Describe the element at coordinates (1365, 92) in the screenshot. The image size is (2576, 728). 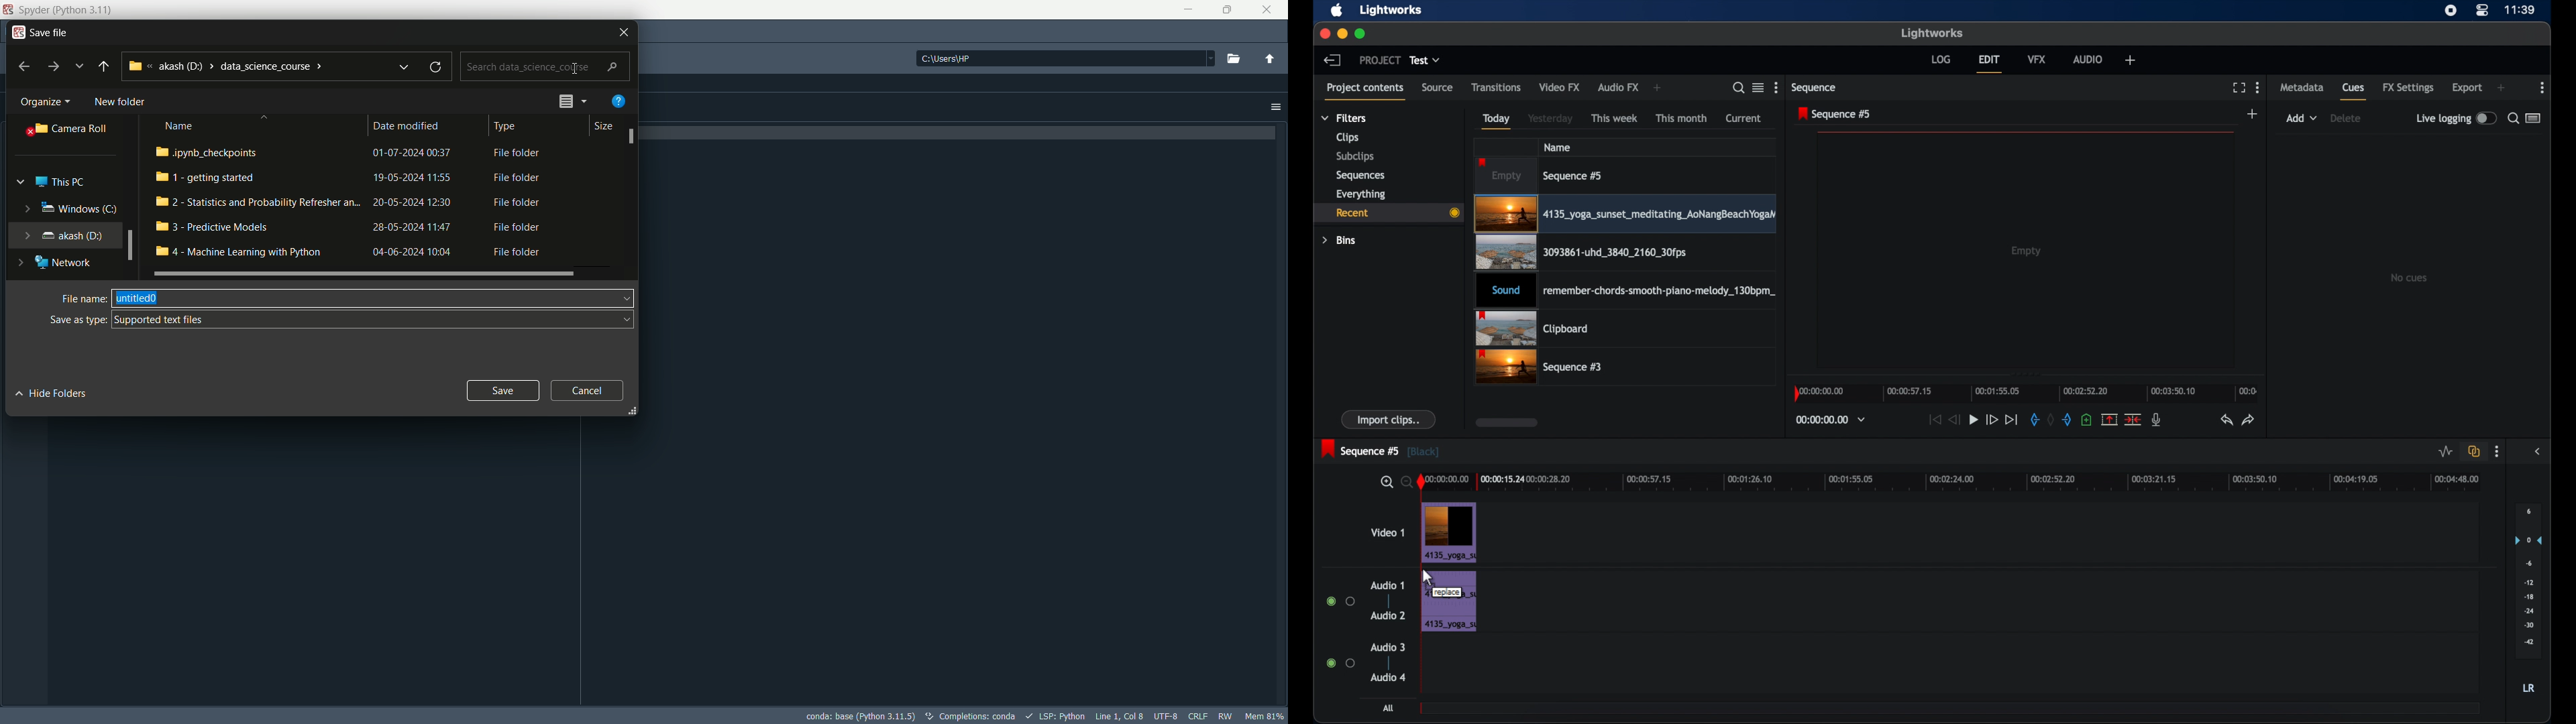
I see `project contents` at that location.